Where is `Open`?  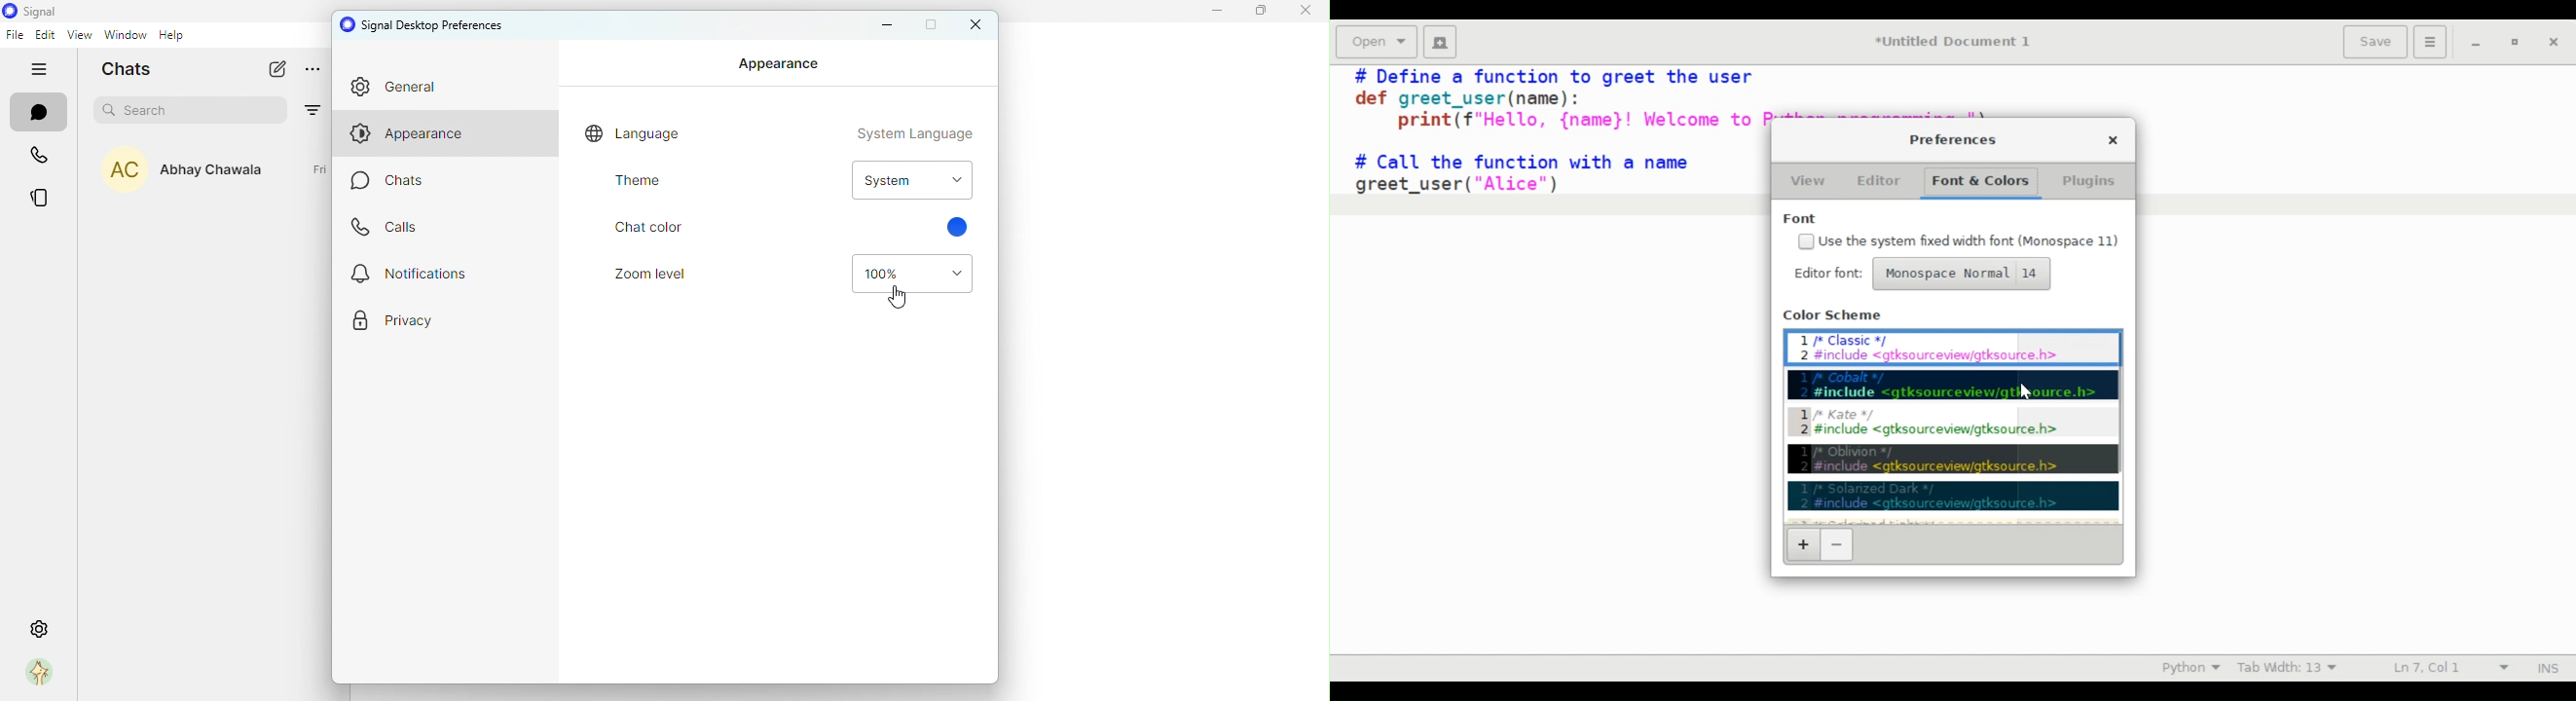 Open is located at coordinates (1376, 42).